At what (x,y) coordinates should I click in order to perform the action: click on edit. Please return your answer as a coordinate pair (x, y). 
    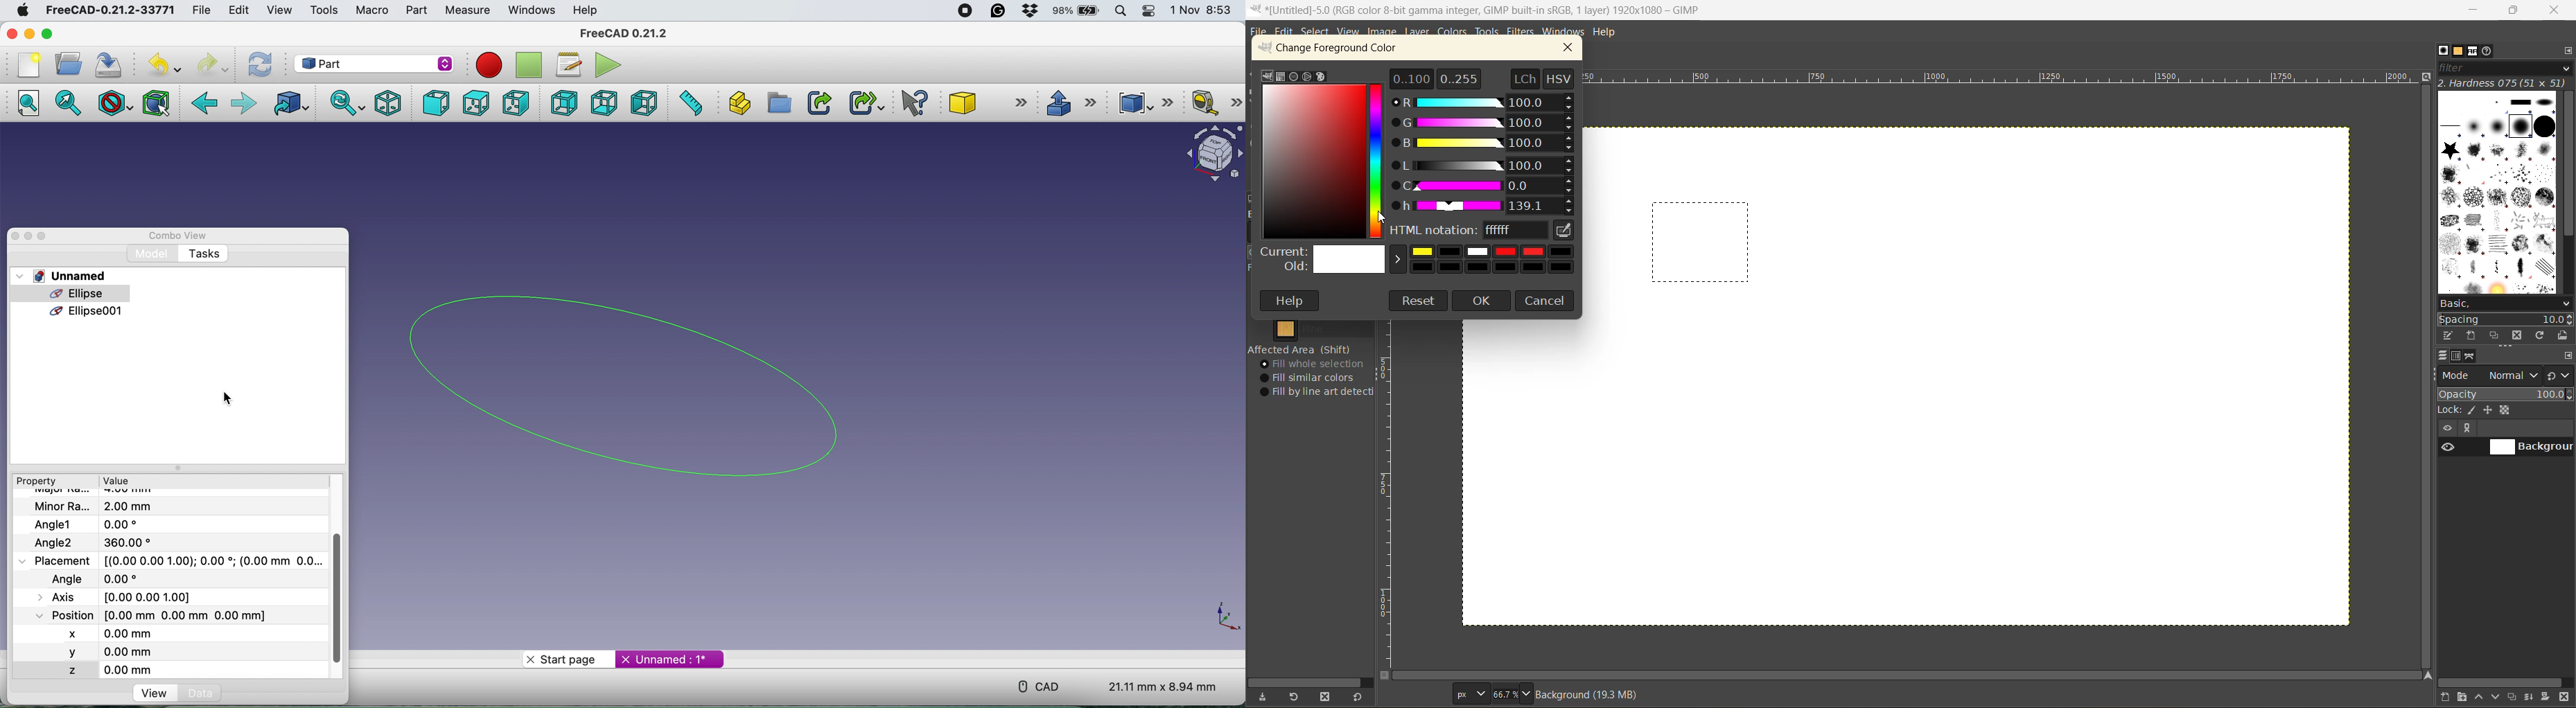
    Looking at the image, I should click on (1286, 33).